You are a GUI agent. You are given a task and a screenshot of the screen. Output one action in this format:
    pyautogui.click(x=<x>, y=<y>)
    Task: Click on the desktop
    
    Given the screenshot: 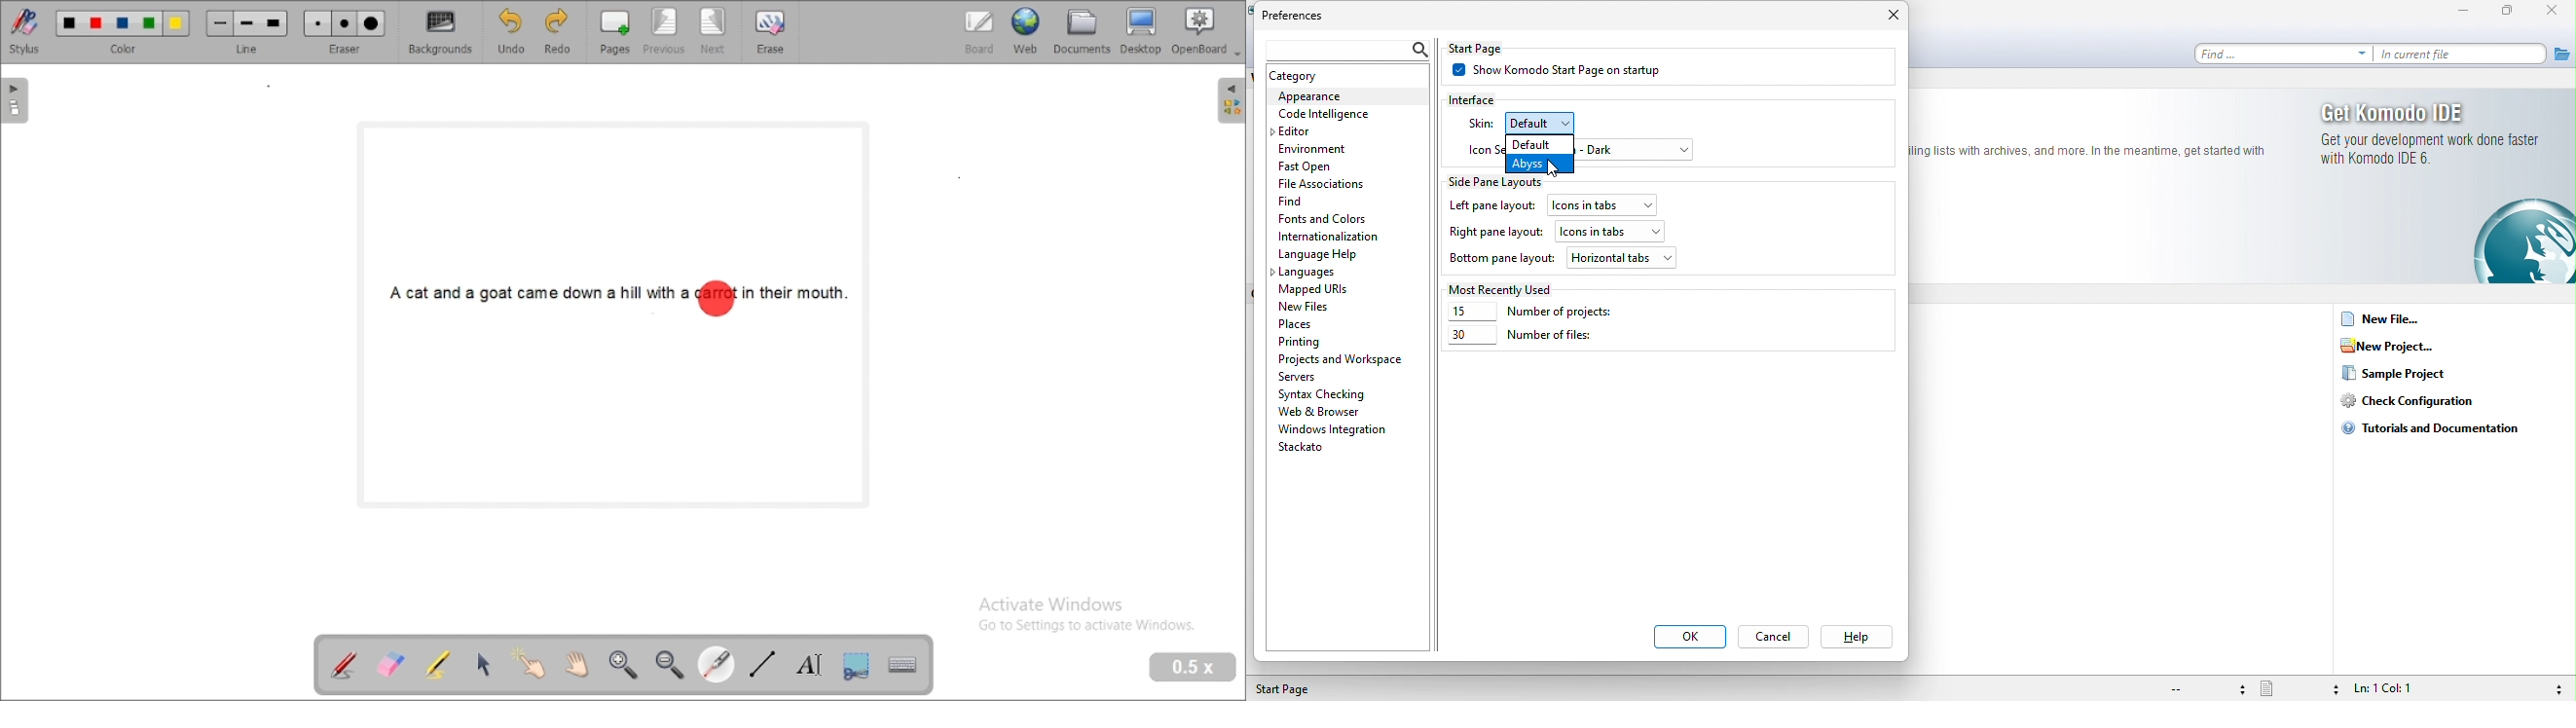 What is the action you would take?
    pyautogui.click(x=1141, y=31)
    